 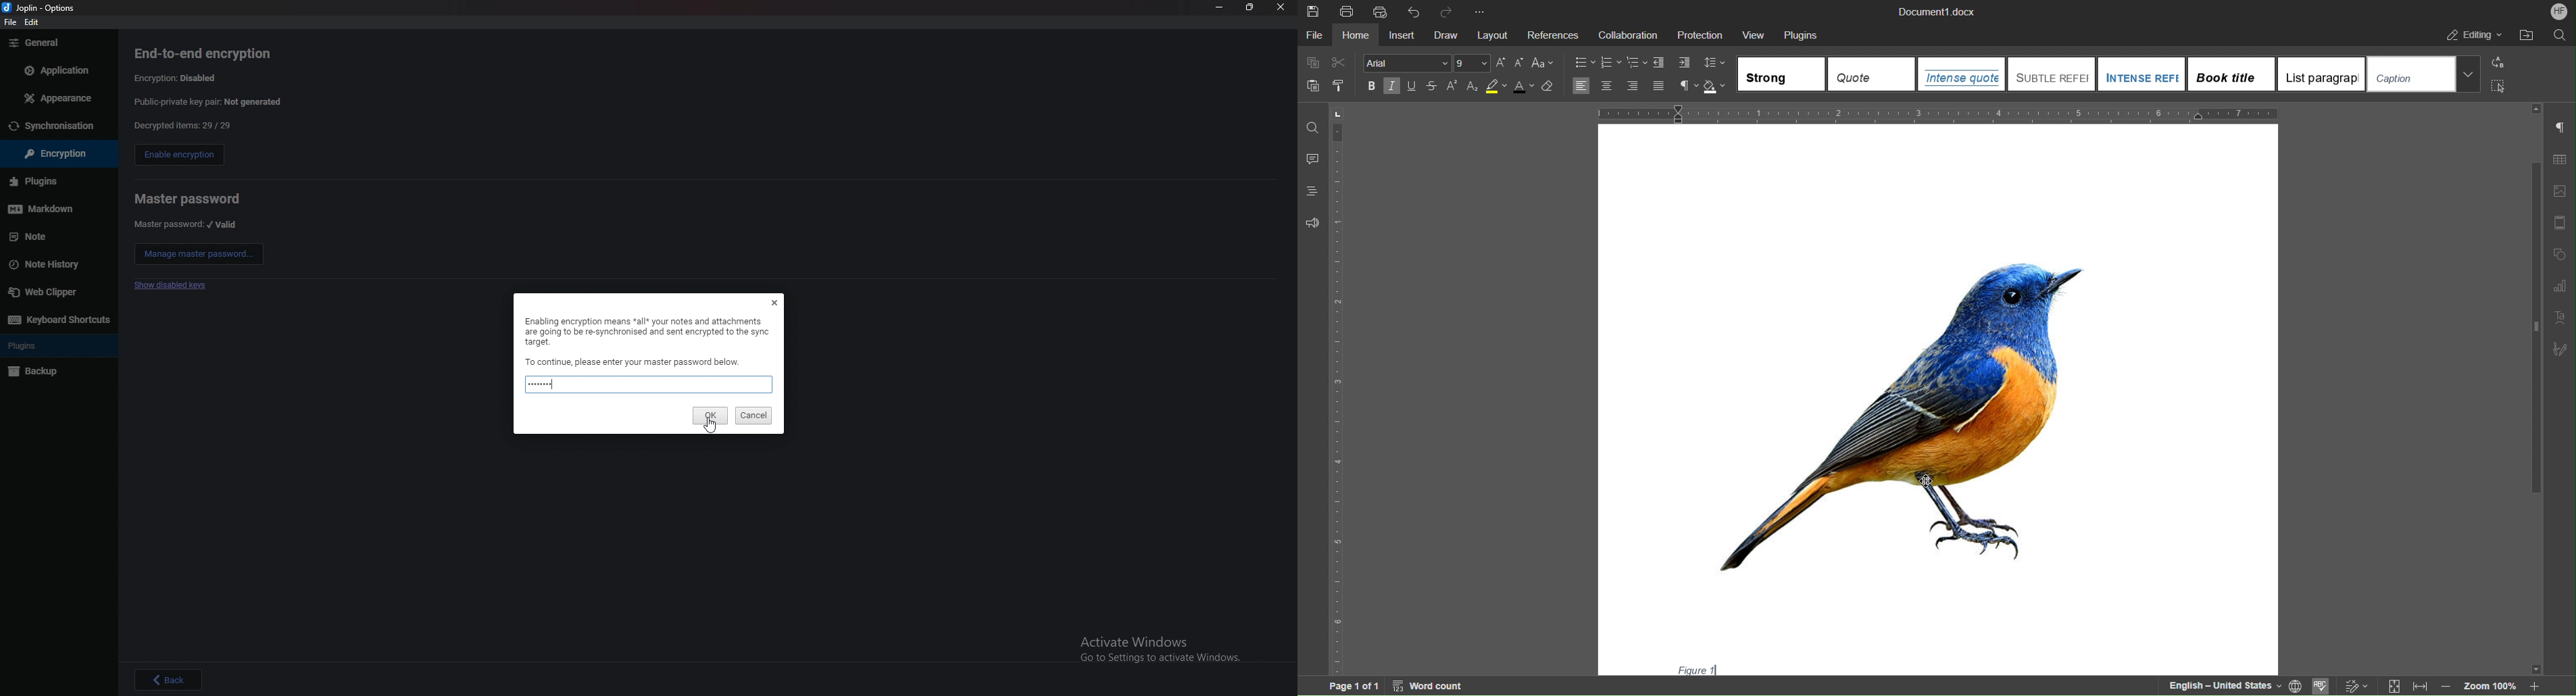 I want to click on , so click(x=40, y=211).